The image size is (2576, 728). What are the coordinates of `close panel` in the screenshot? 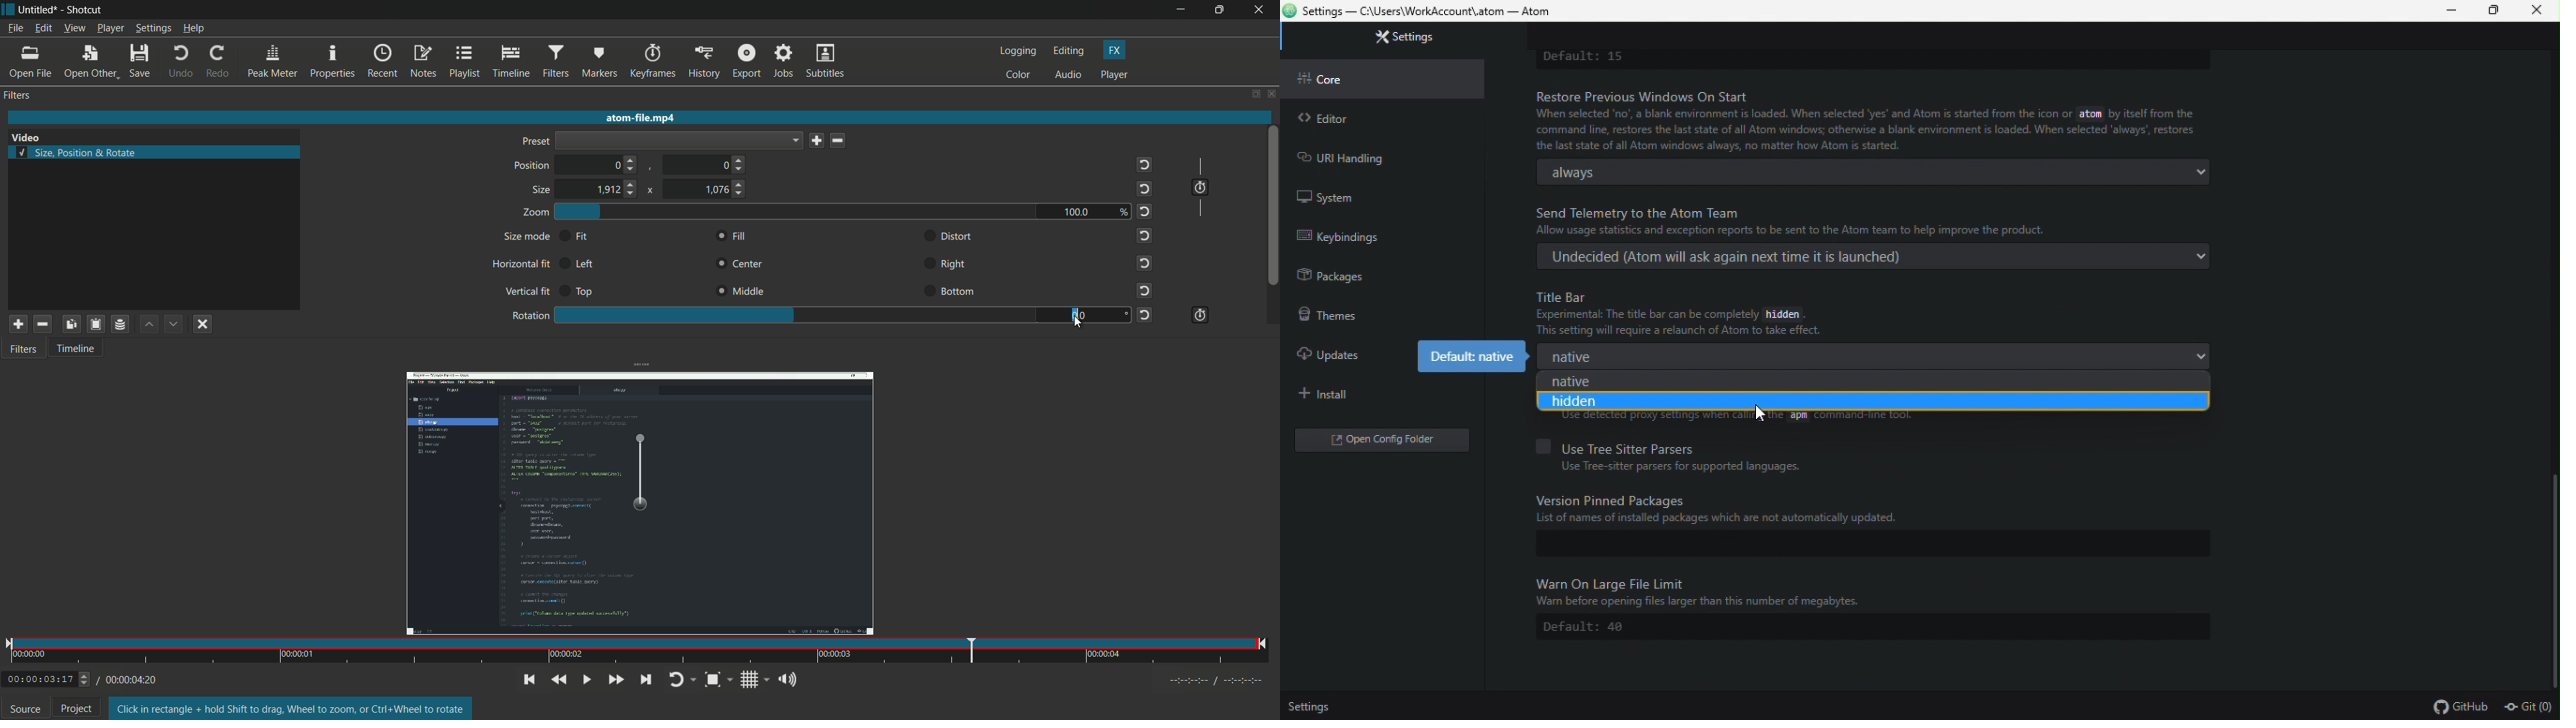 It's located at (1271, 93).